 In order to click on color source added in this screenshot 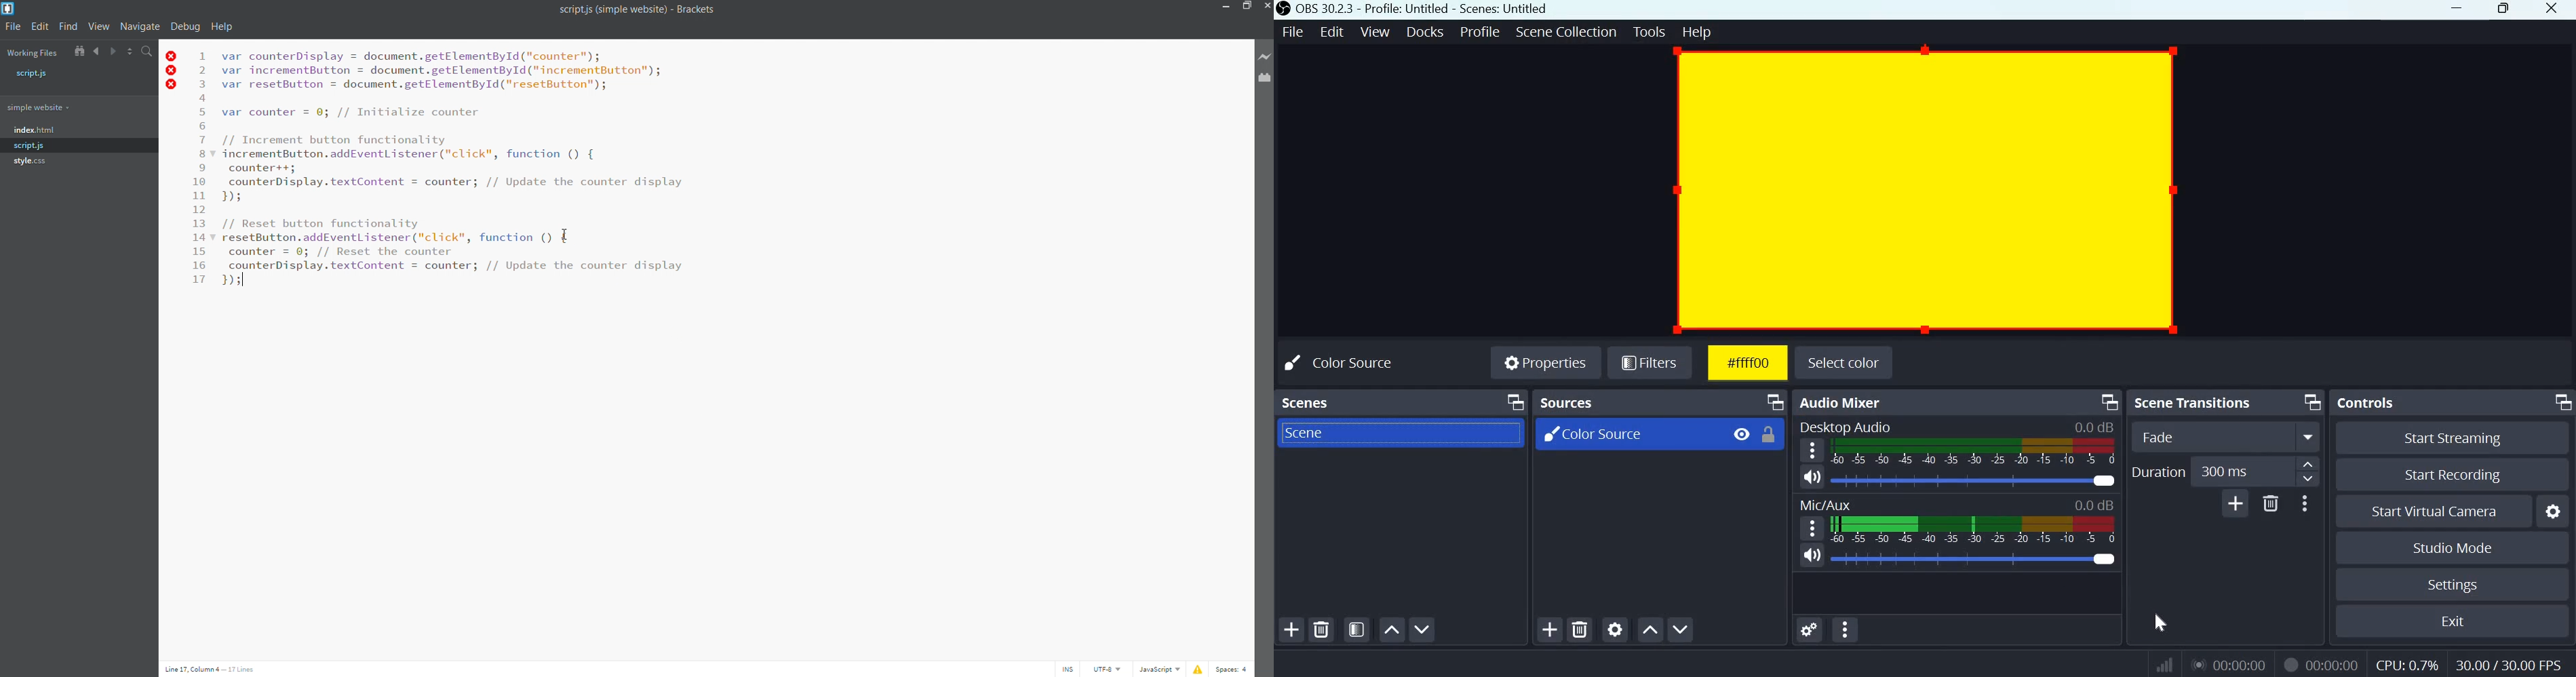, I will do `click(1924, 189)`.